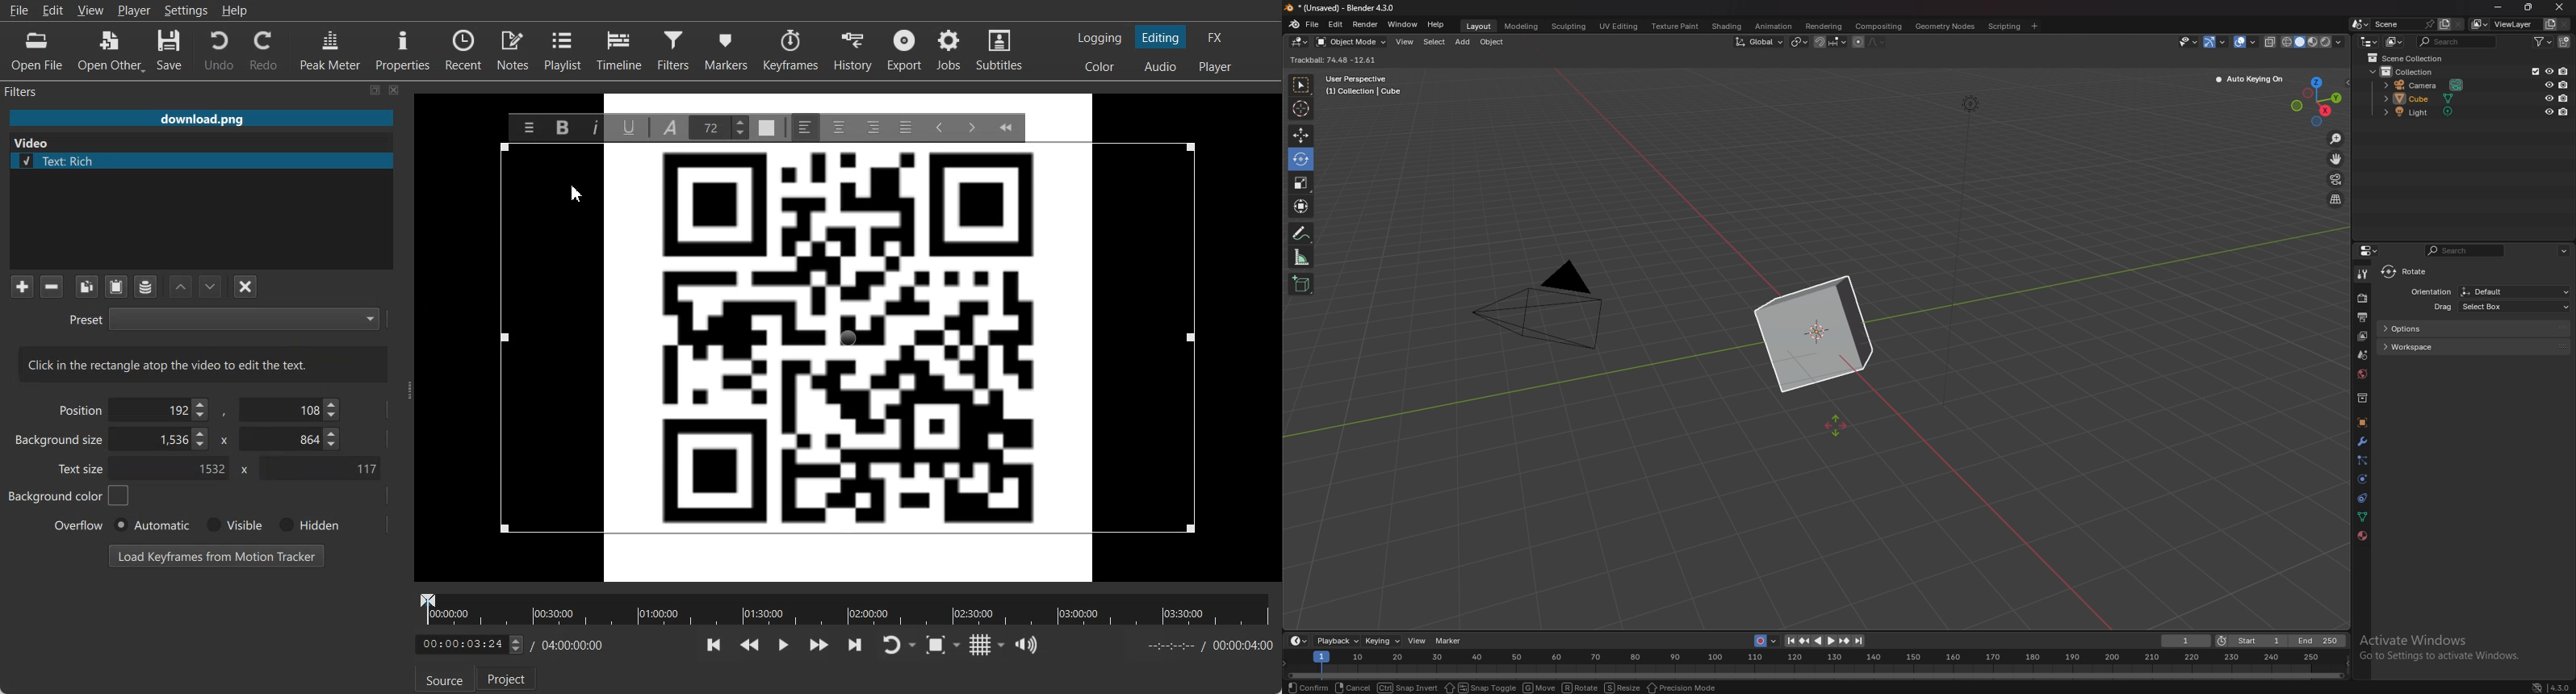 This screenshot has width=2576, height=700. What do you see at coordinates (1000, 50) in the screenshot?
I see `Subtitles` at bounding box center [1000, 50].